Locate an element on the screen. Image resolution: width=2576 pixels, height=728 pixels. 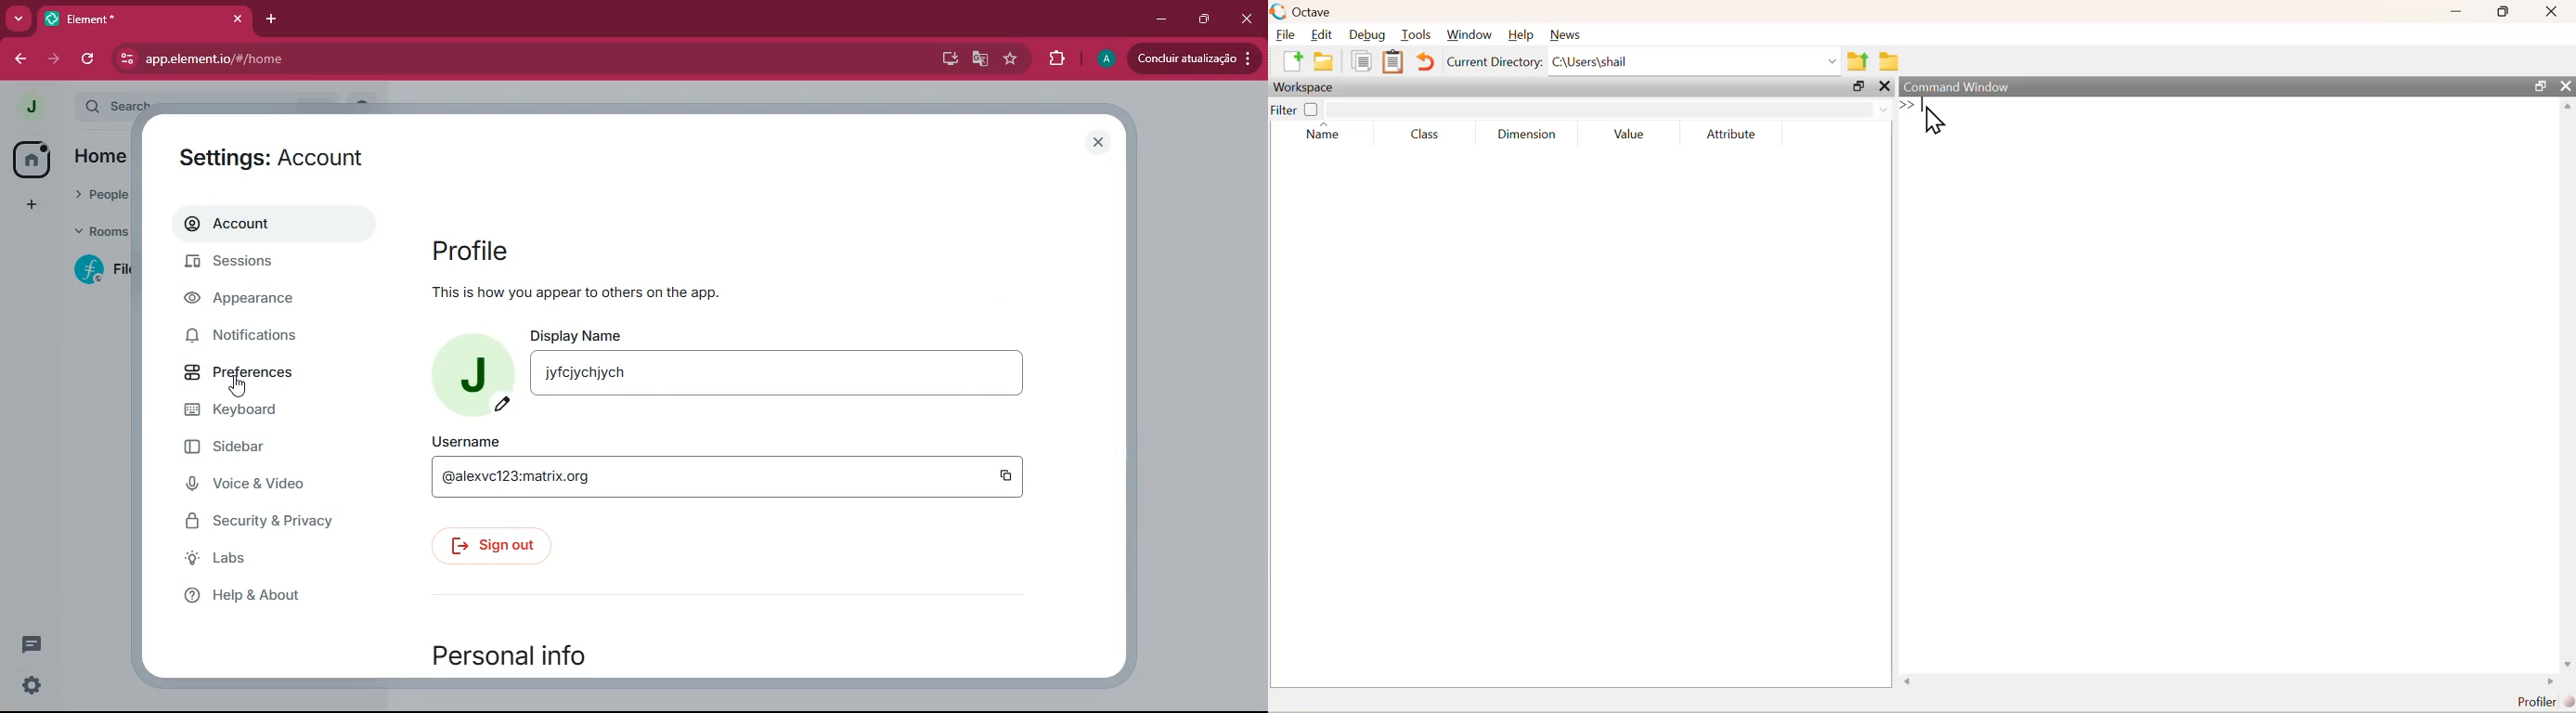
profile picture is located at coordinates (1107, 58).